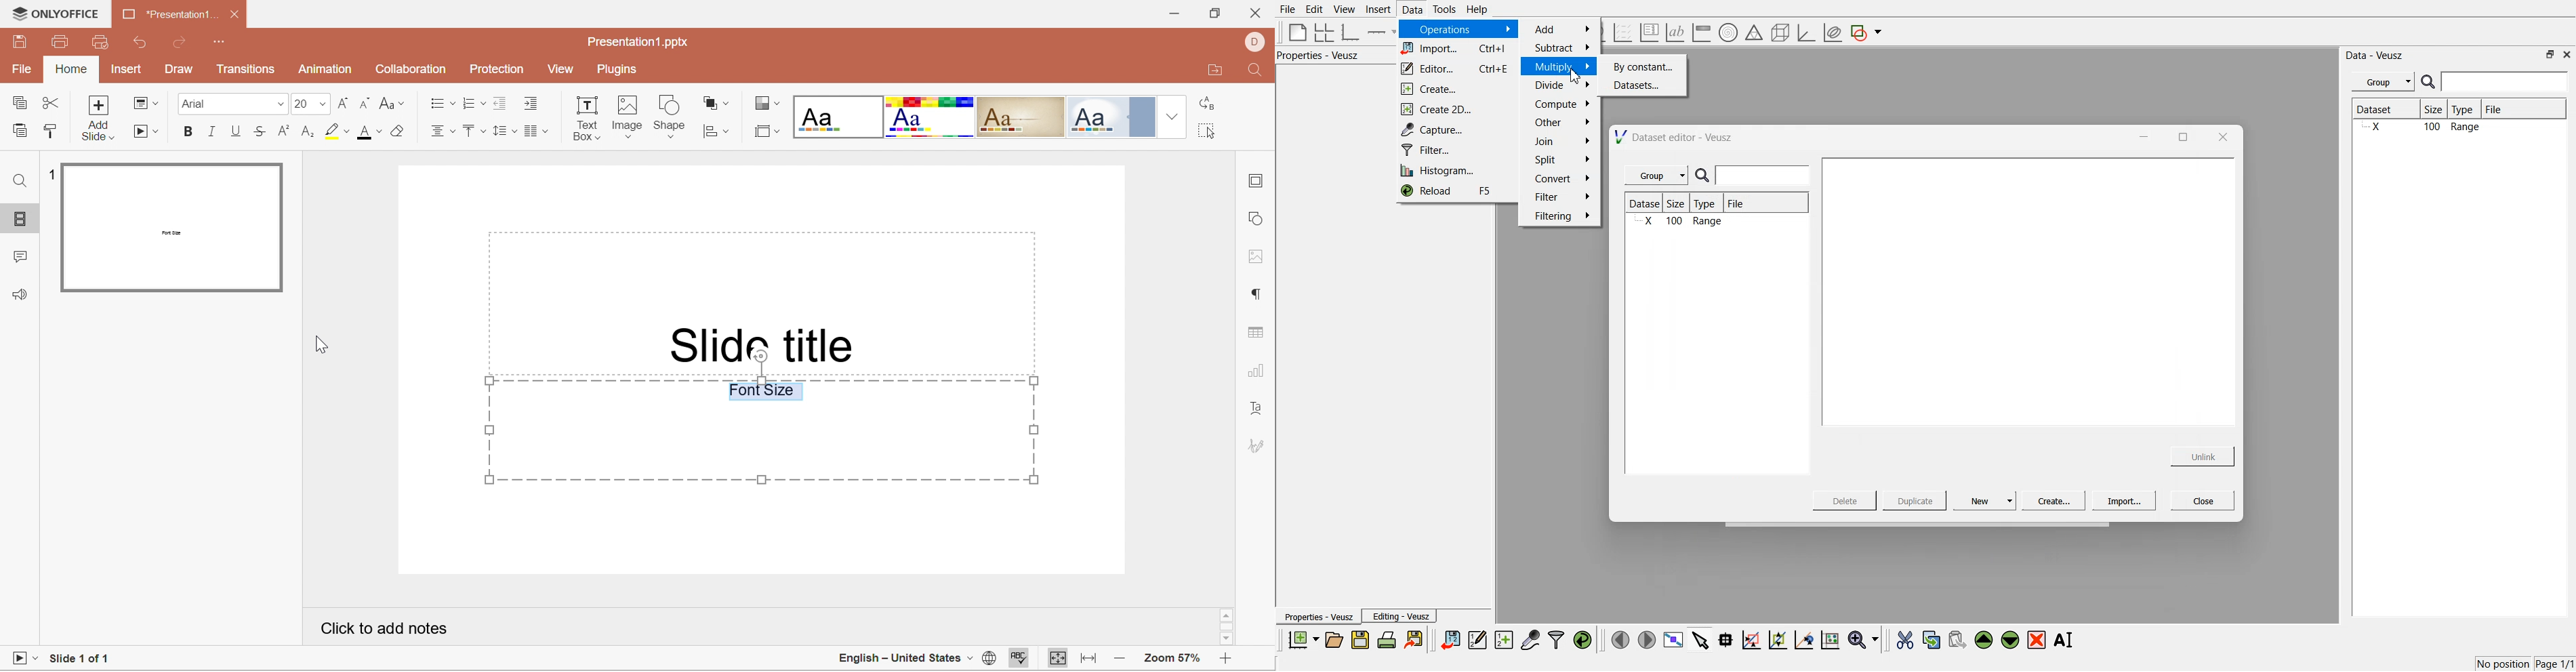 This screenshot has width=2576, height=672. What do you see at coordinates (392, 104) in the screenshot?
I see `Change case` at bounding box center [392, 104].